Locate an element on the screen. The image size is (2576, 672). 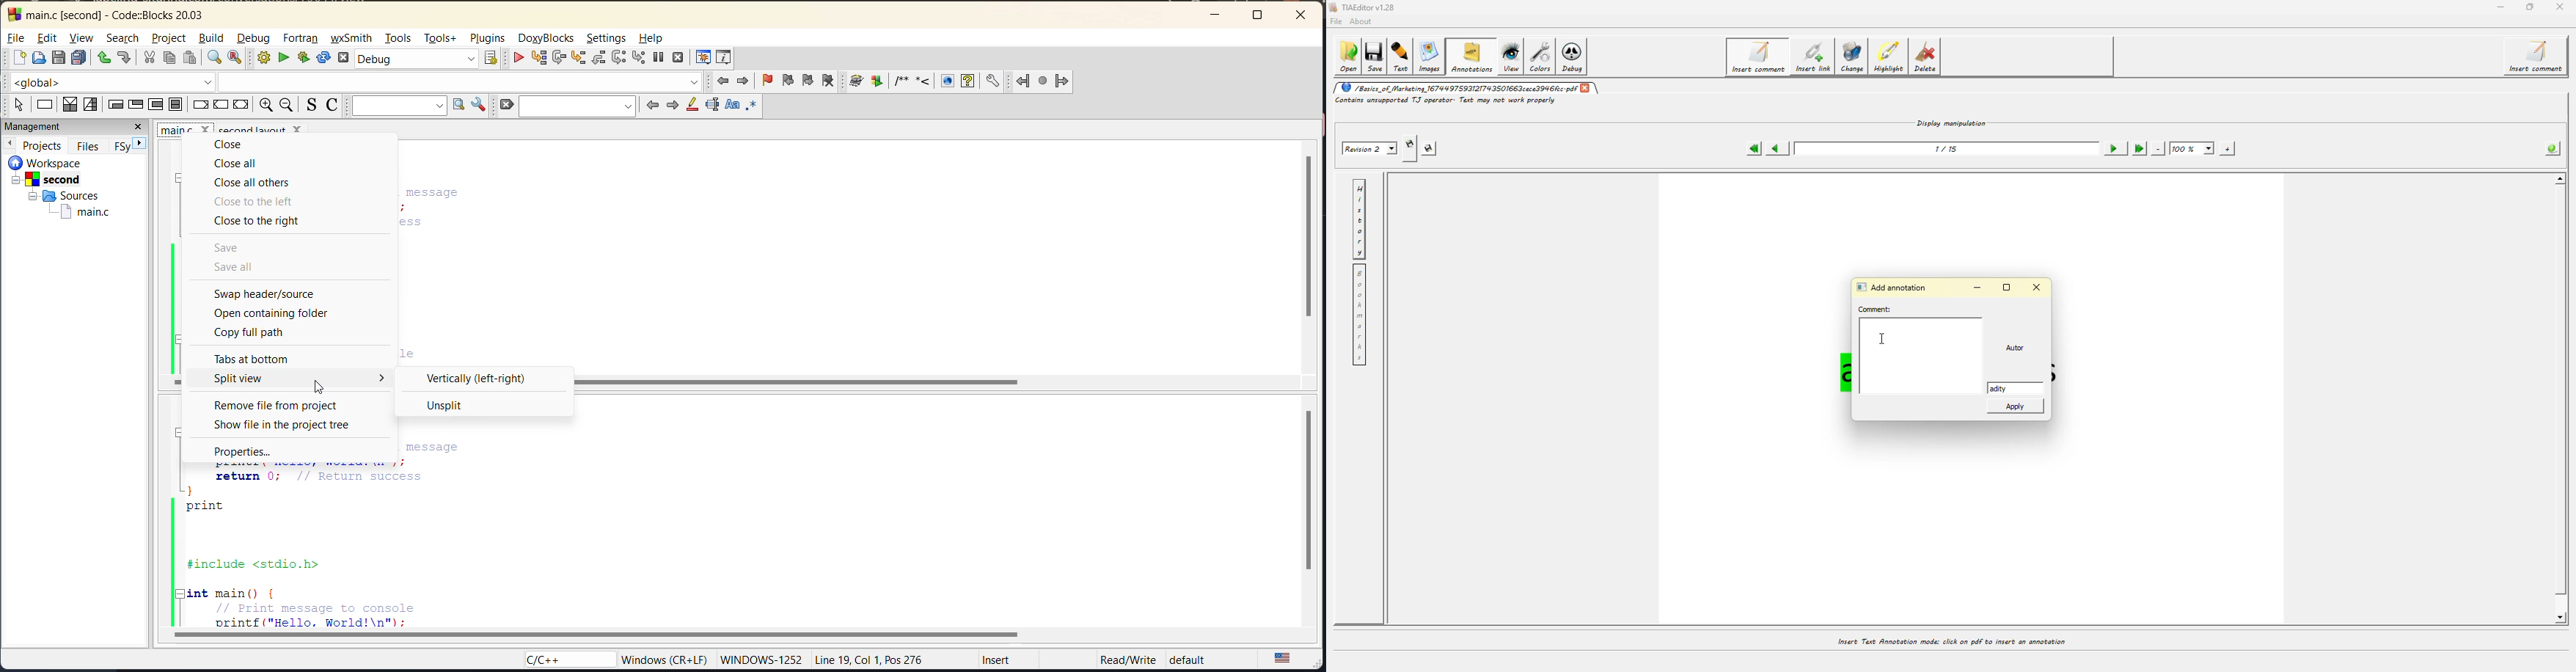
save everything is located at coordinates (77, 58).